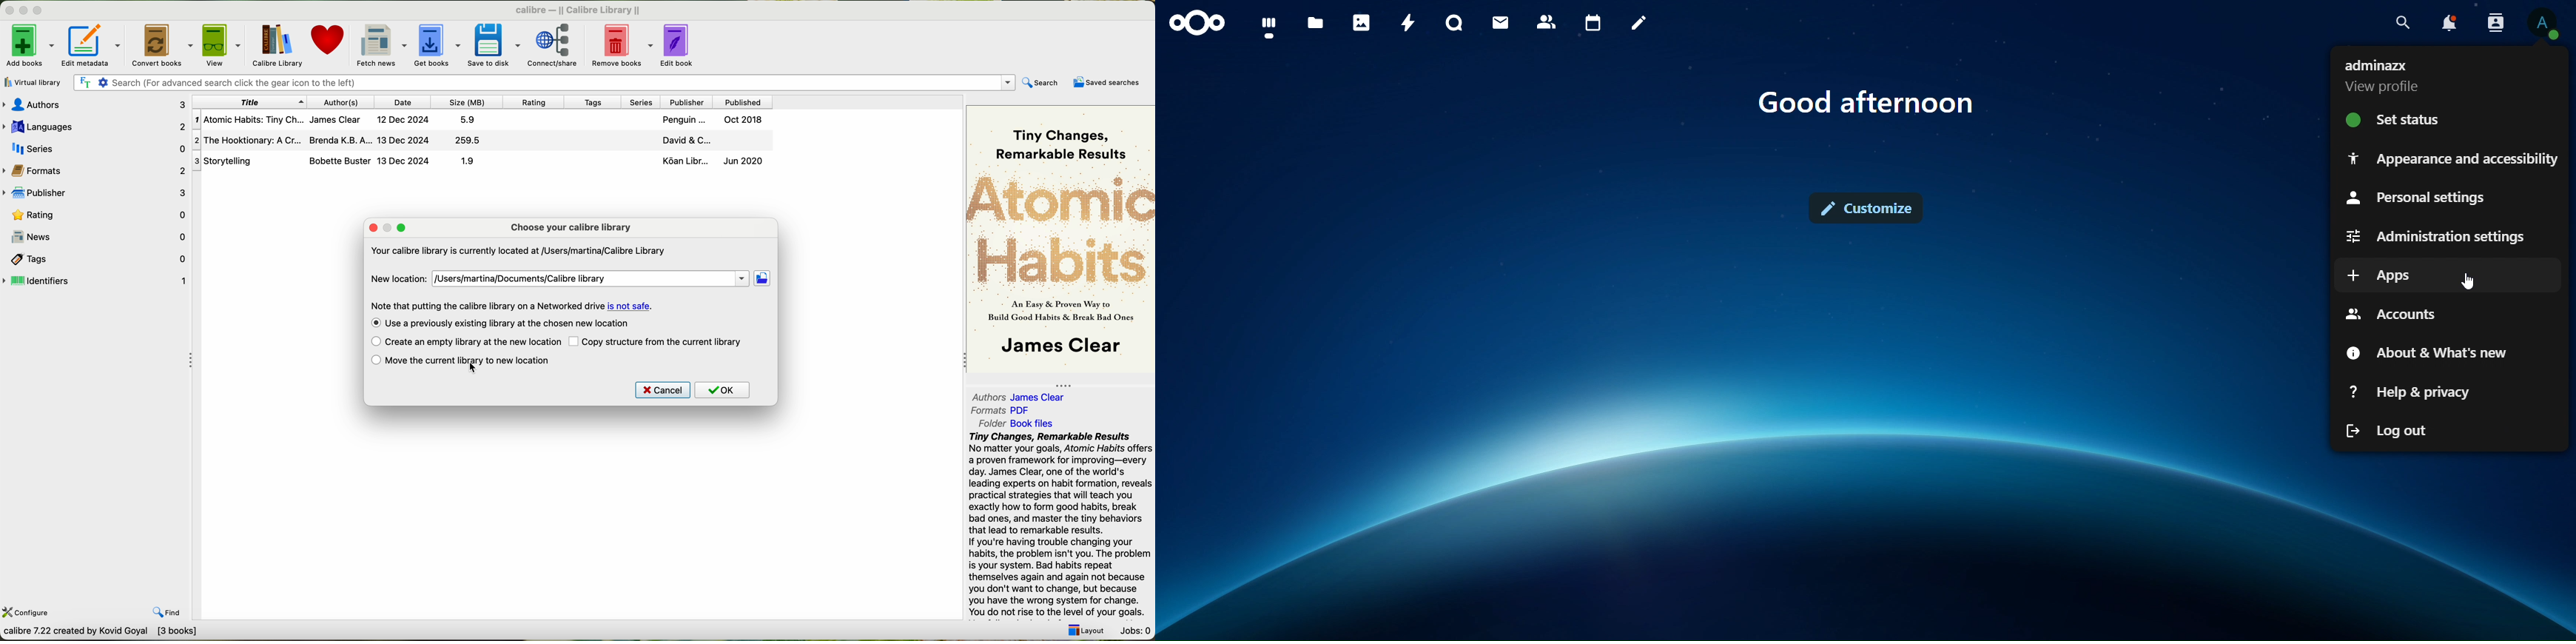  What do you see at coordinates (517, 250) in the screenshot?
I see `your calibre library is currently located at user/martina/Calibre Library` at bounding box center [517, 250].